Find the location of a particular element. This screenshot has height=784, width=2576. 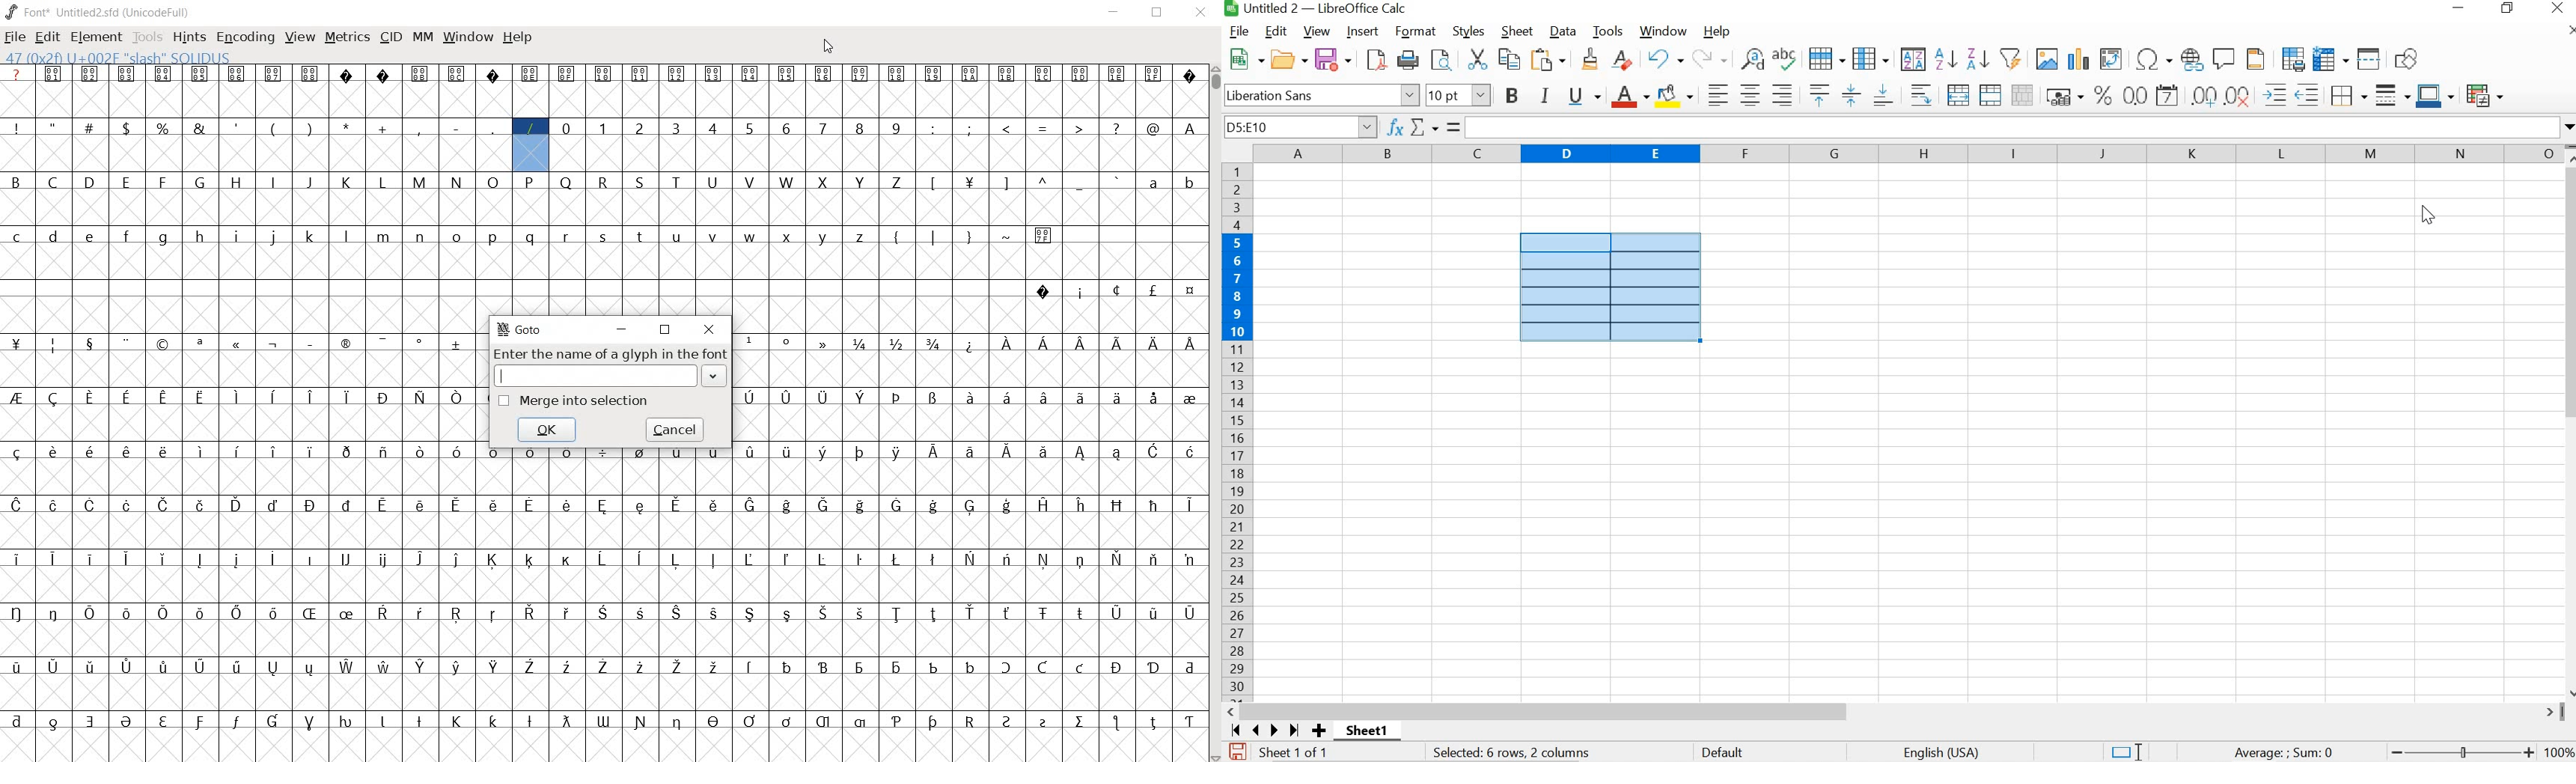

glyph is located at coordinates (1043, 343).